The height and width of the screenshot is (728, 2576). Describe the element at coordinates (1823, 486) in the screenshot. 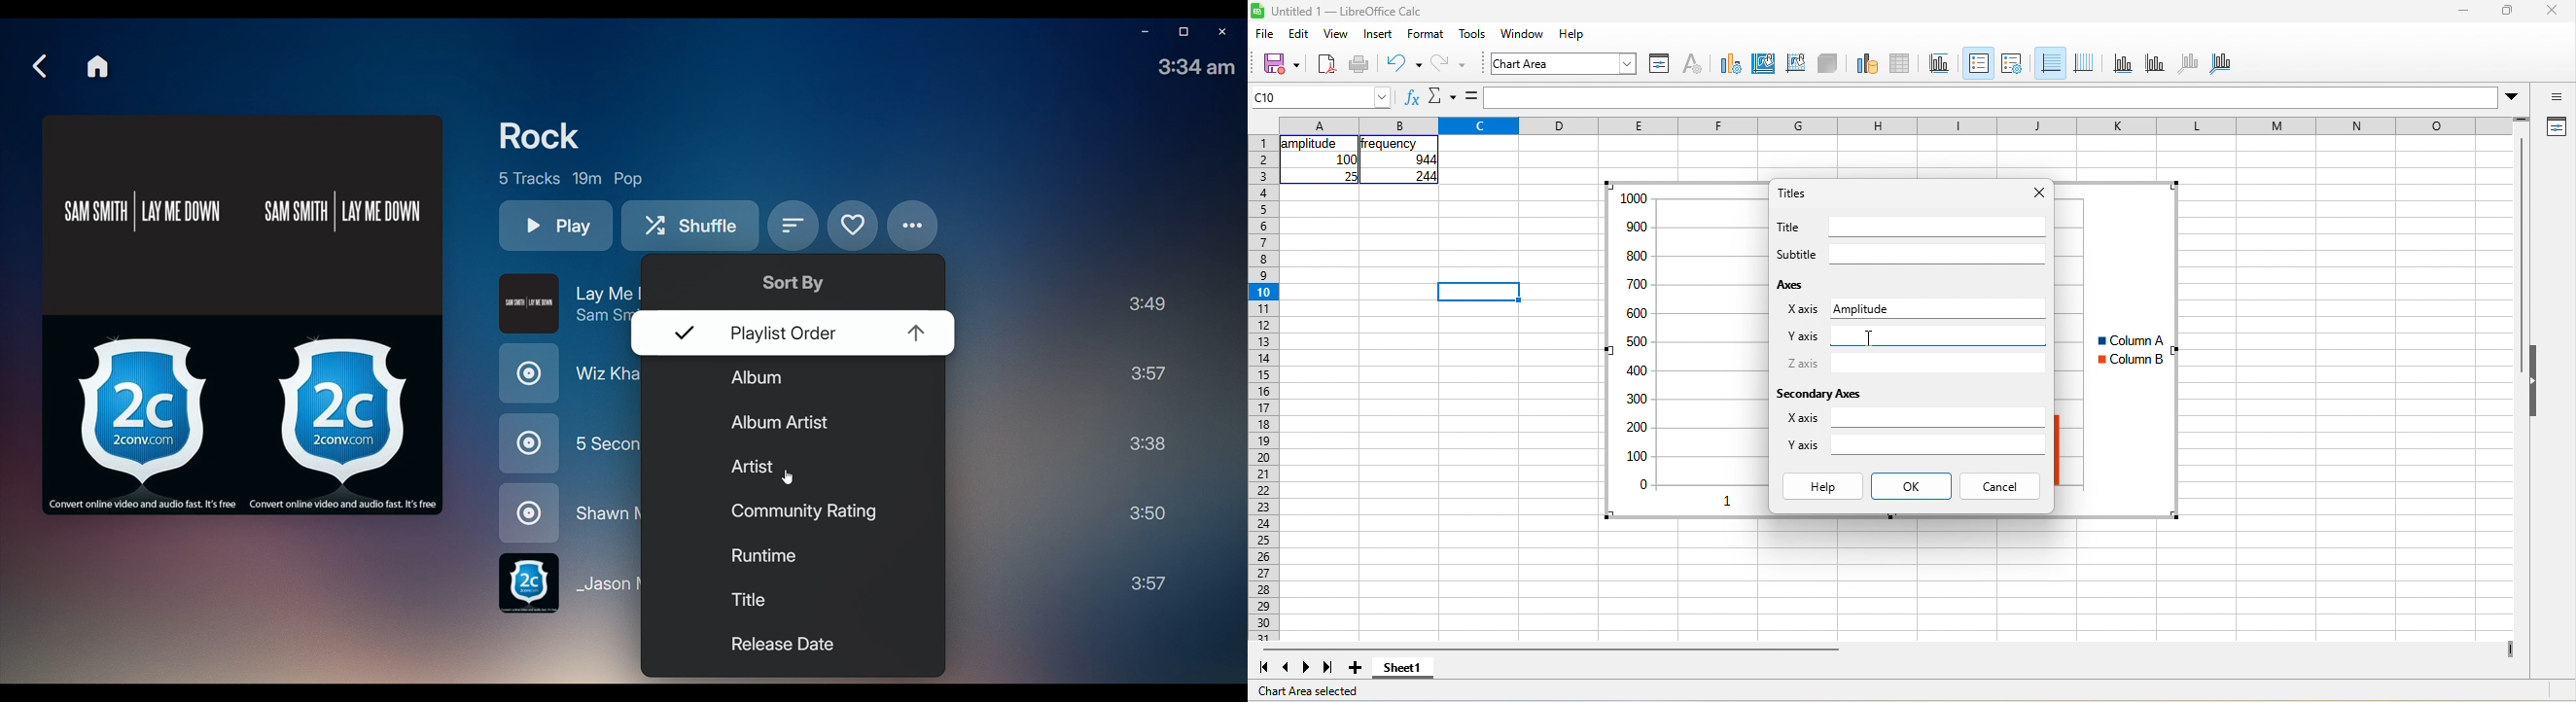

I see `help` at that location.